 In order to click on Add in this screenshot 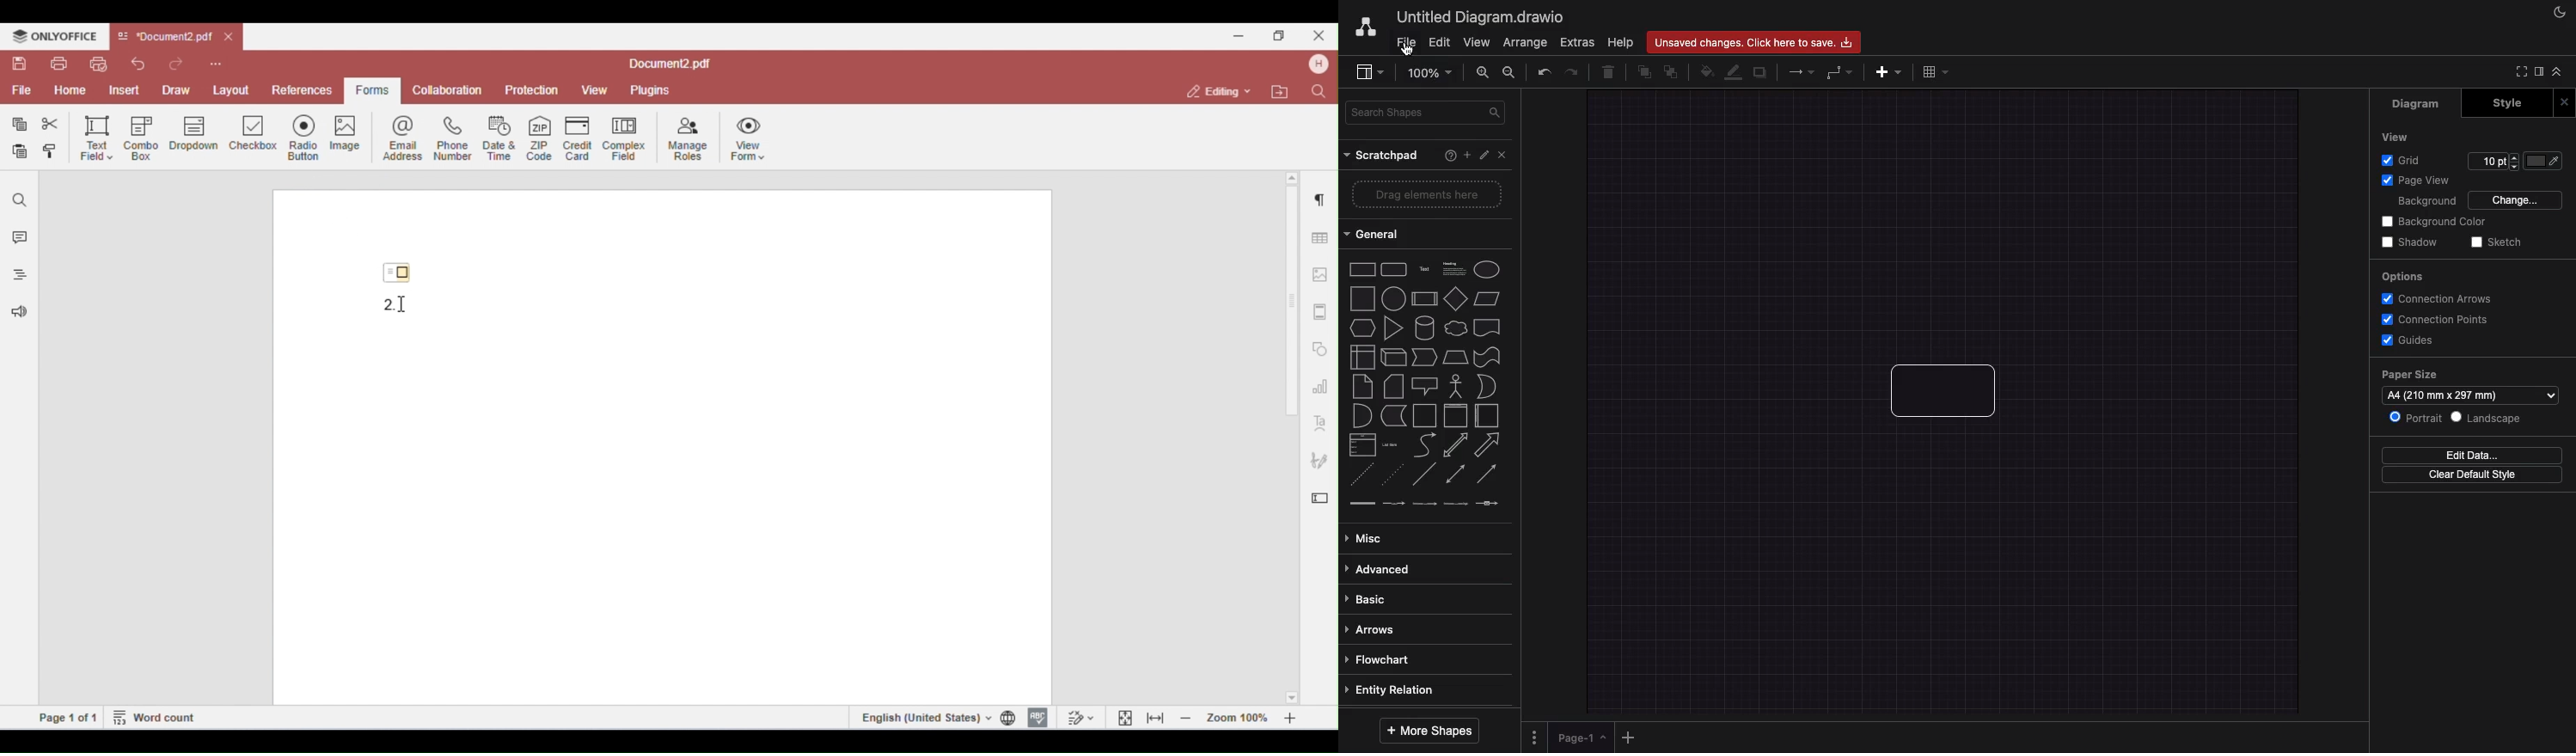, I will do `click(1464, 156)`.